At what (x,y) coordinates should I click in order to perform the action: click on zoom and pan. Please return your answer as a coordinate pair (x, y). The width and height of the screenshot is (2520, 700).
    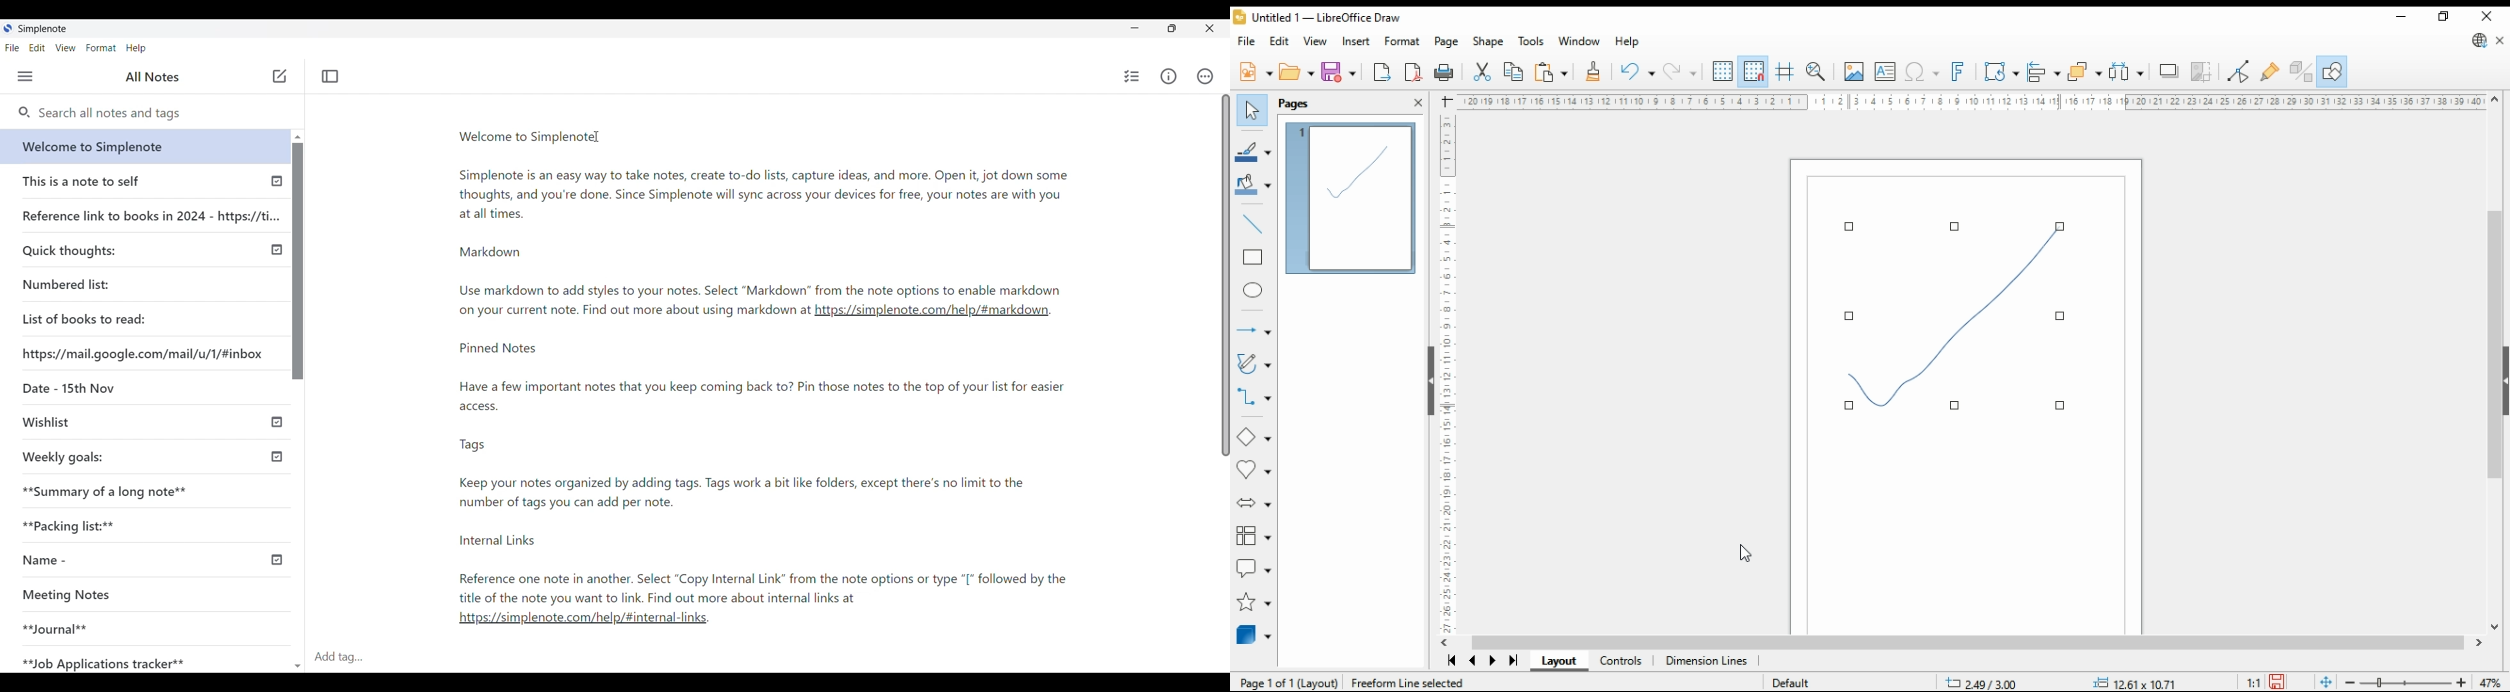
    Looking at the image, I should click on (1816, 73).